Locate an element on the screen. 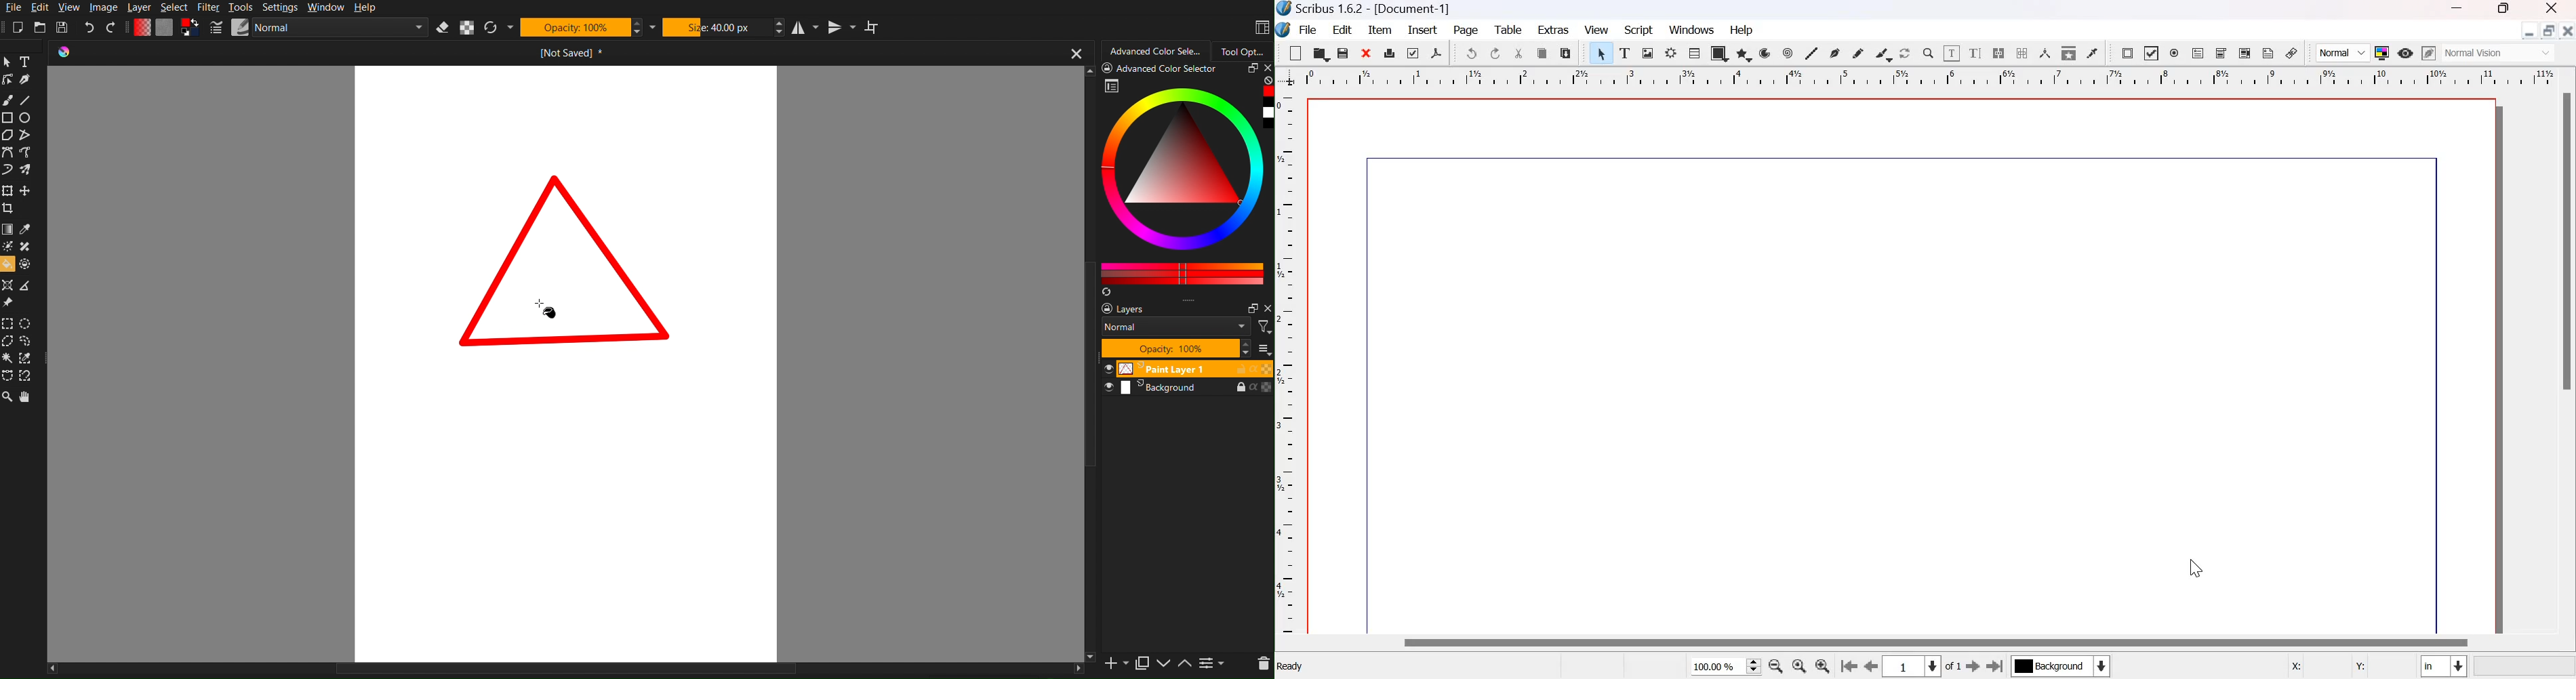  current zoom level is located at coordinates (1725, 665).